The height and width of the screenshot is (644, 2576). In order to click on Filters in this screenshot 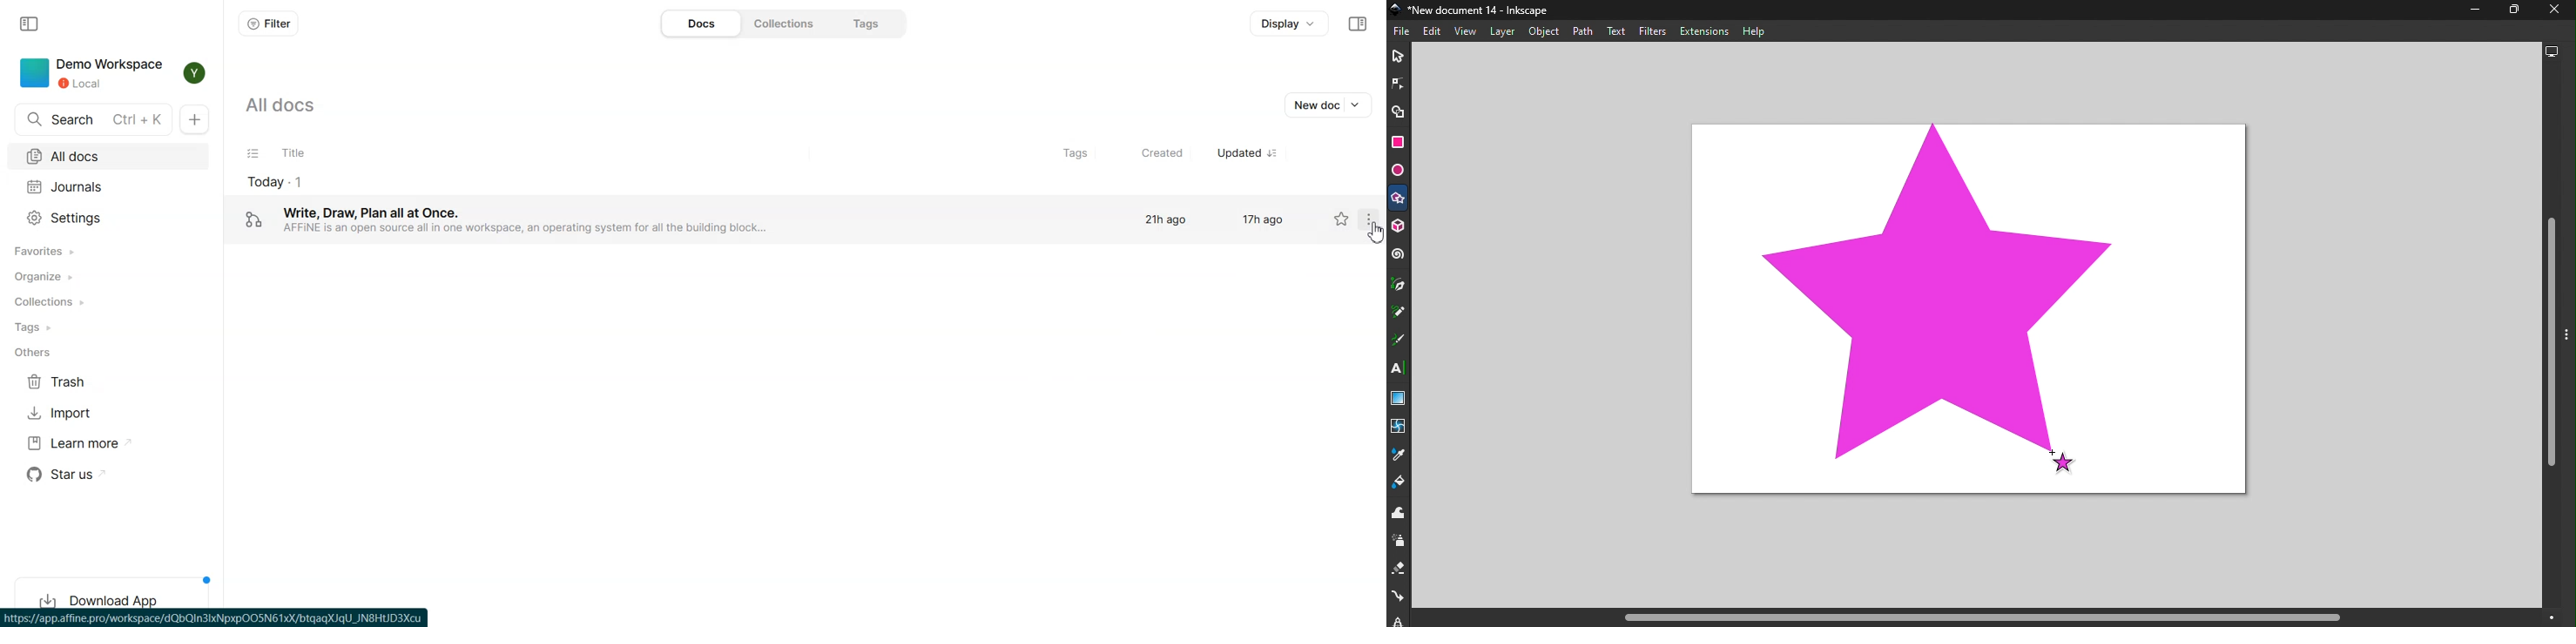, I will do `click(1652, 32)`.